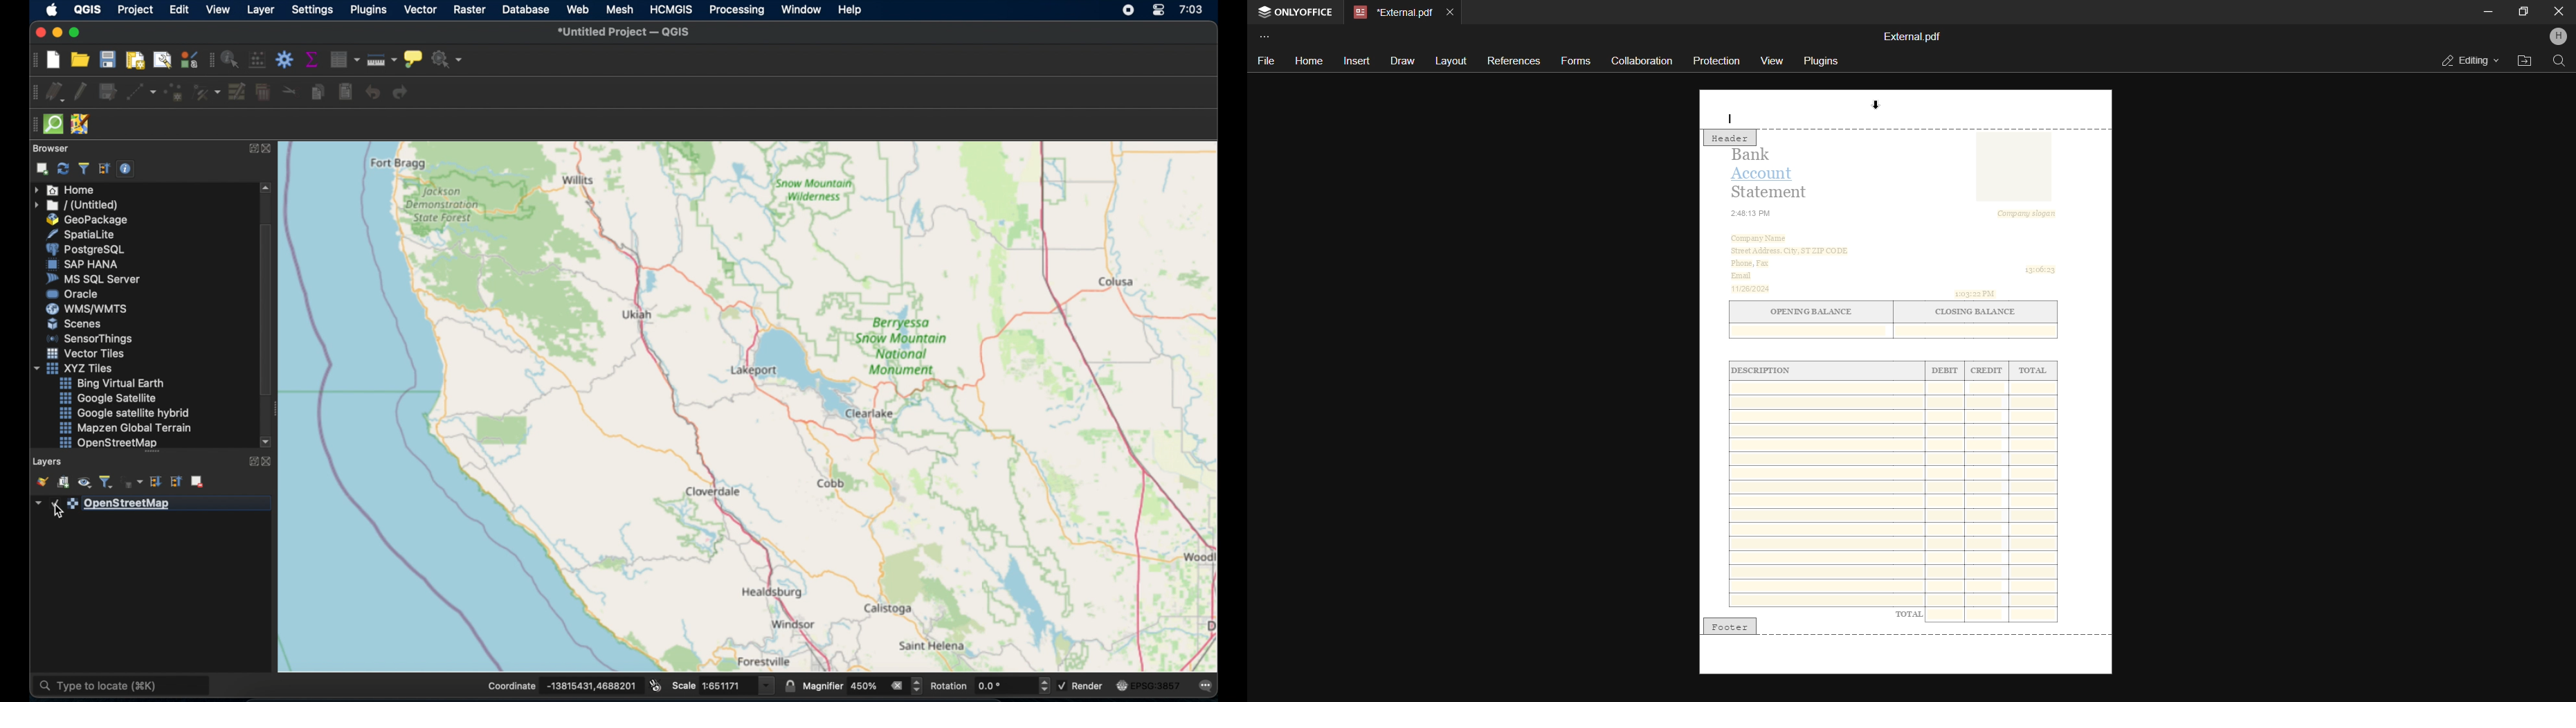  I want to click on scroll up arrow, so click(266, 187).